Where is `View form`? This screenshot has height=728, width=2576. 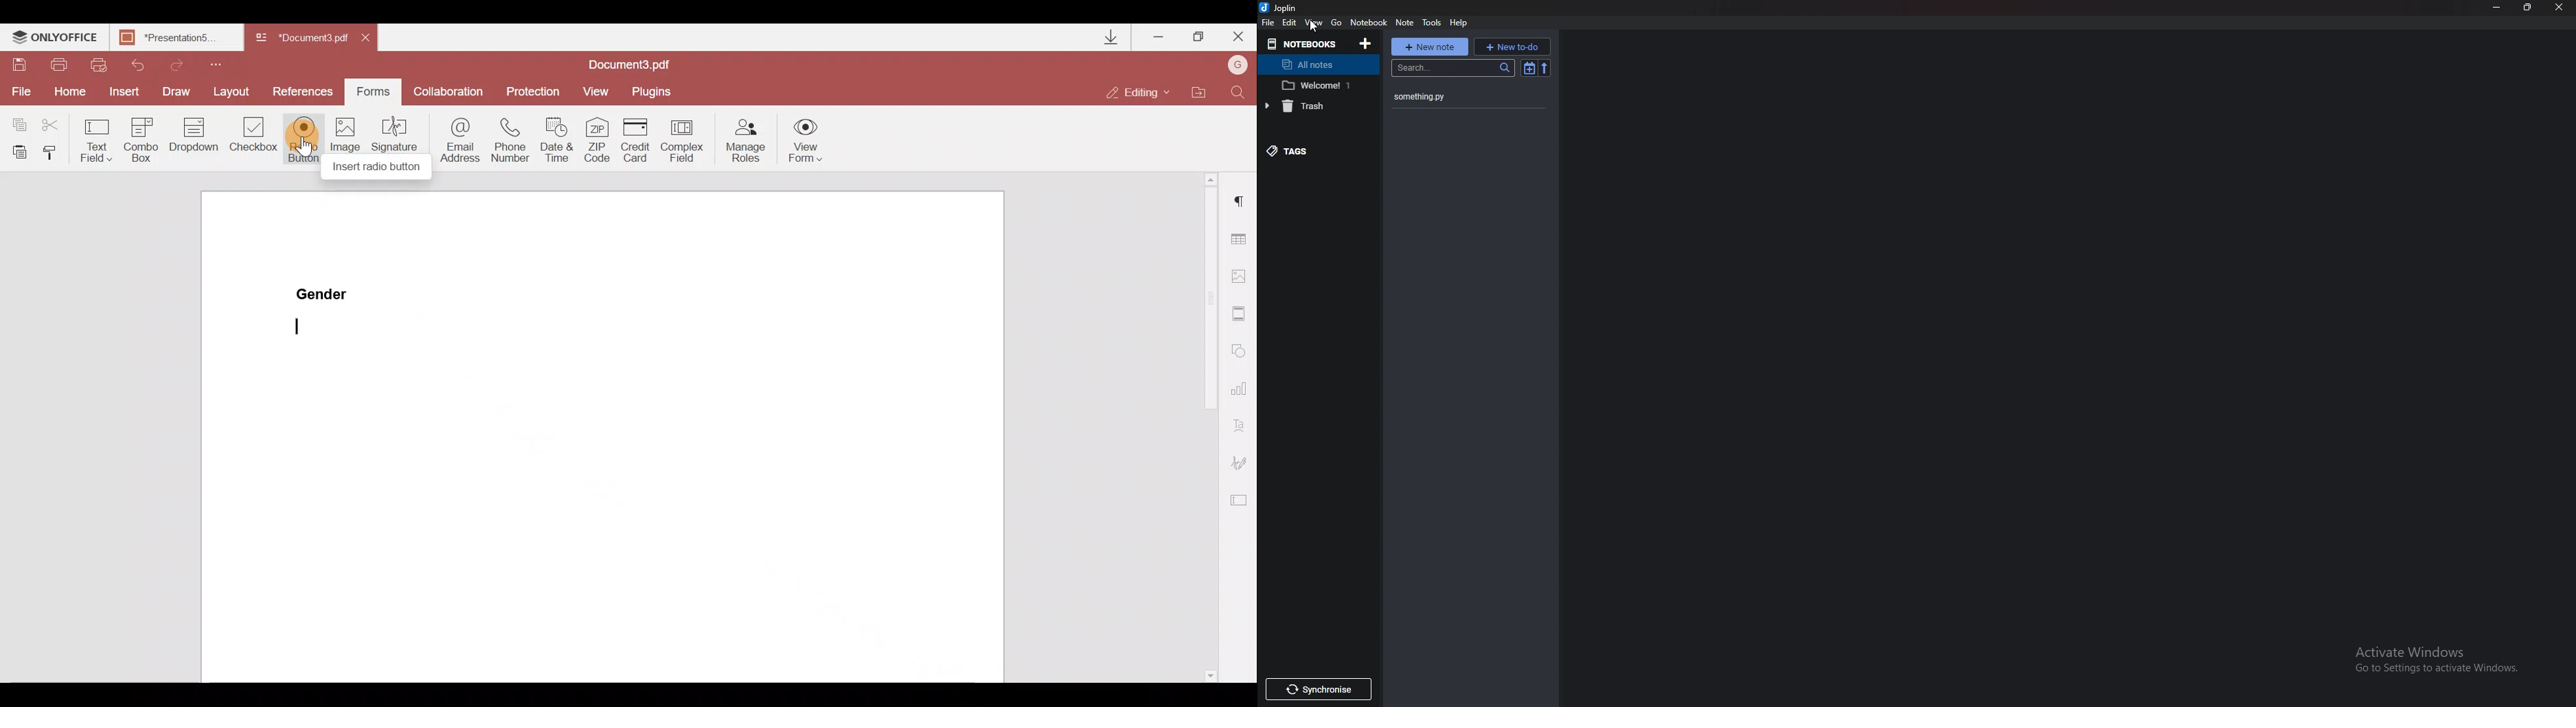
View form is located at coordinates (806, 140).